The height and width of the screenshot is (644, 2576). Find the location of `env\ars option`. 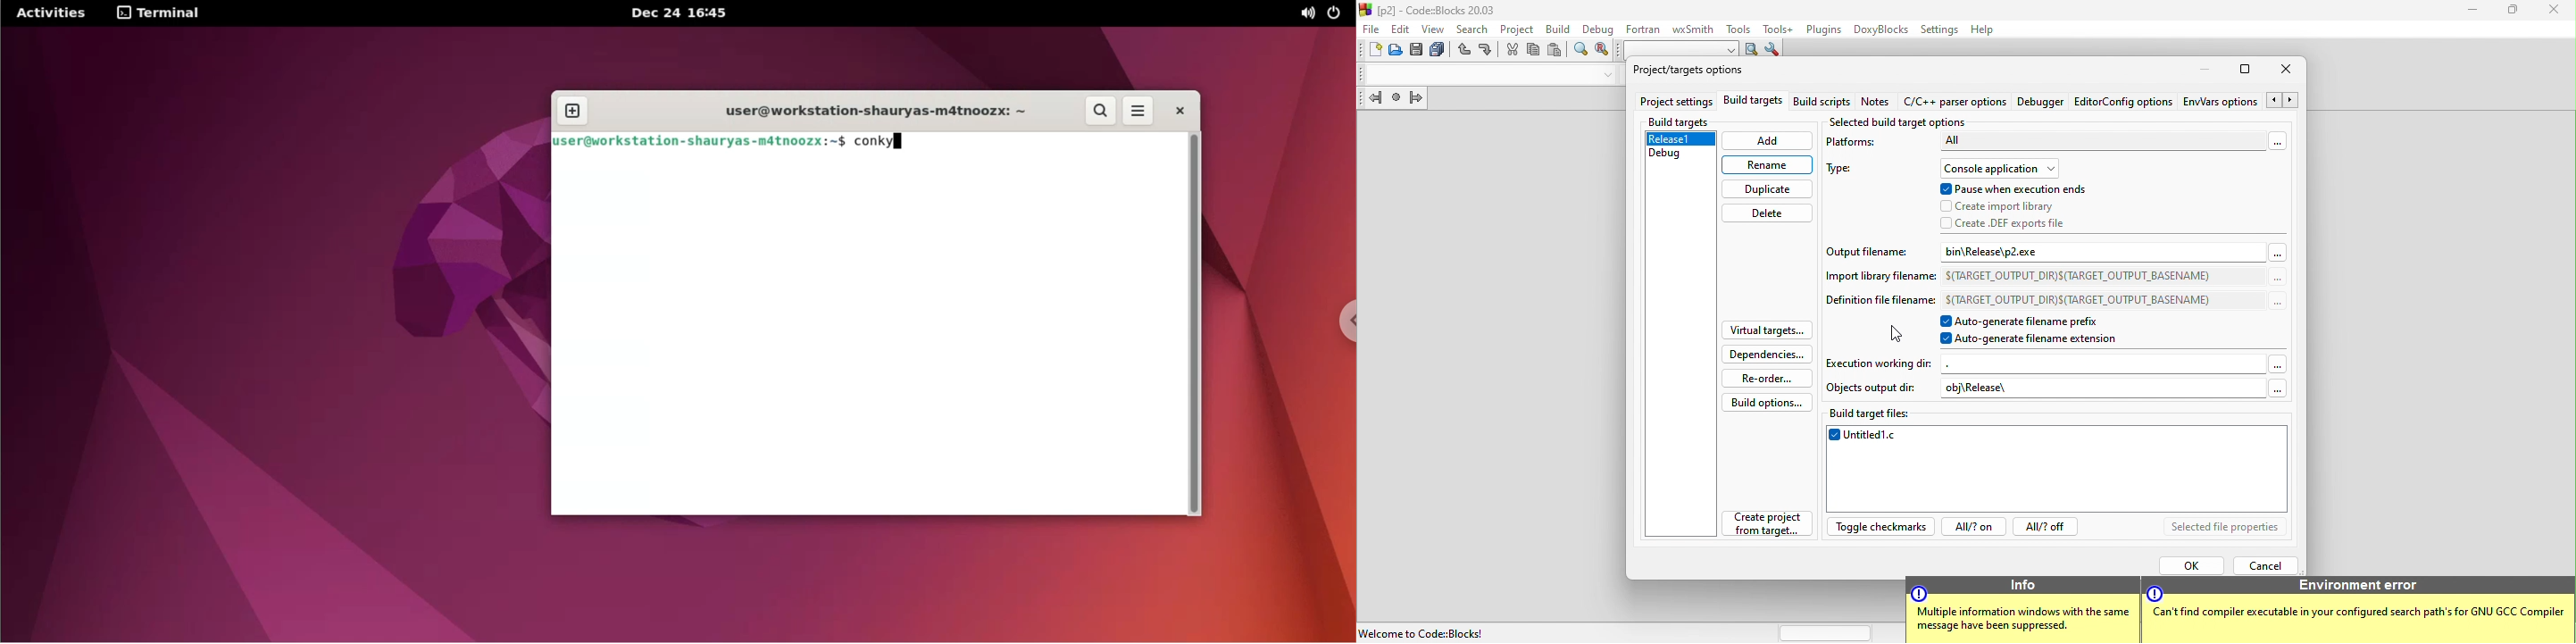

env\ars option is located at coordinates (2220, 101).